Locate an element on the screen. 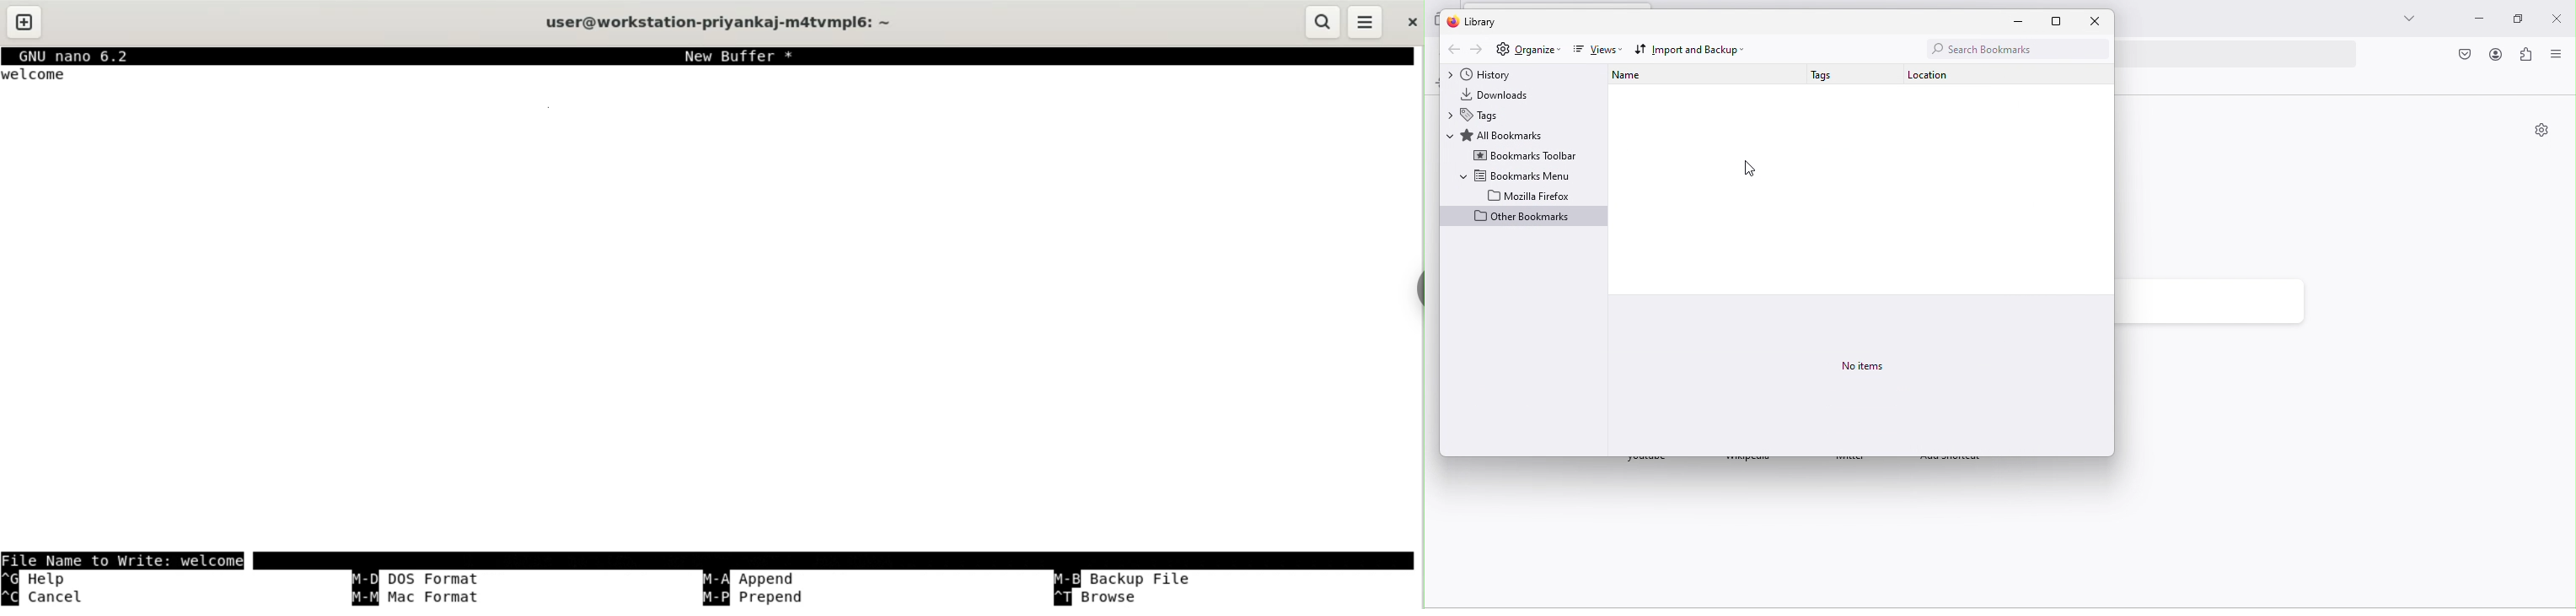 The image size is (2576, 616). settings is located at coordinates (2541, 132).